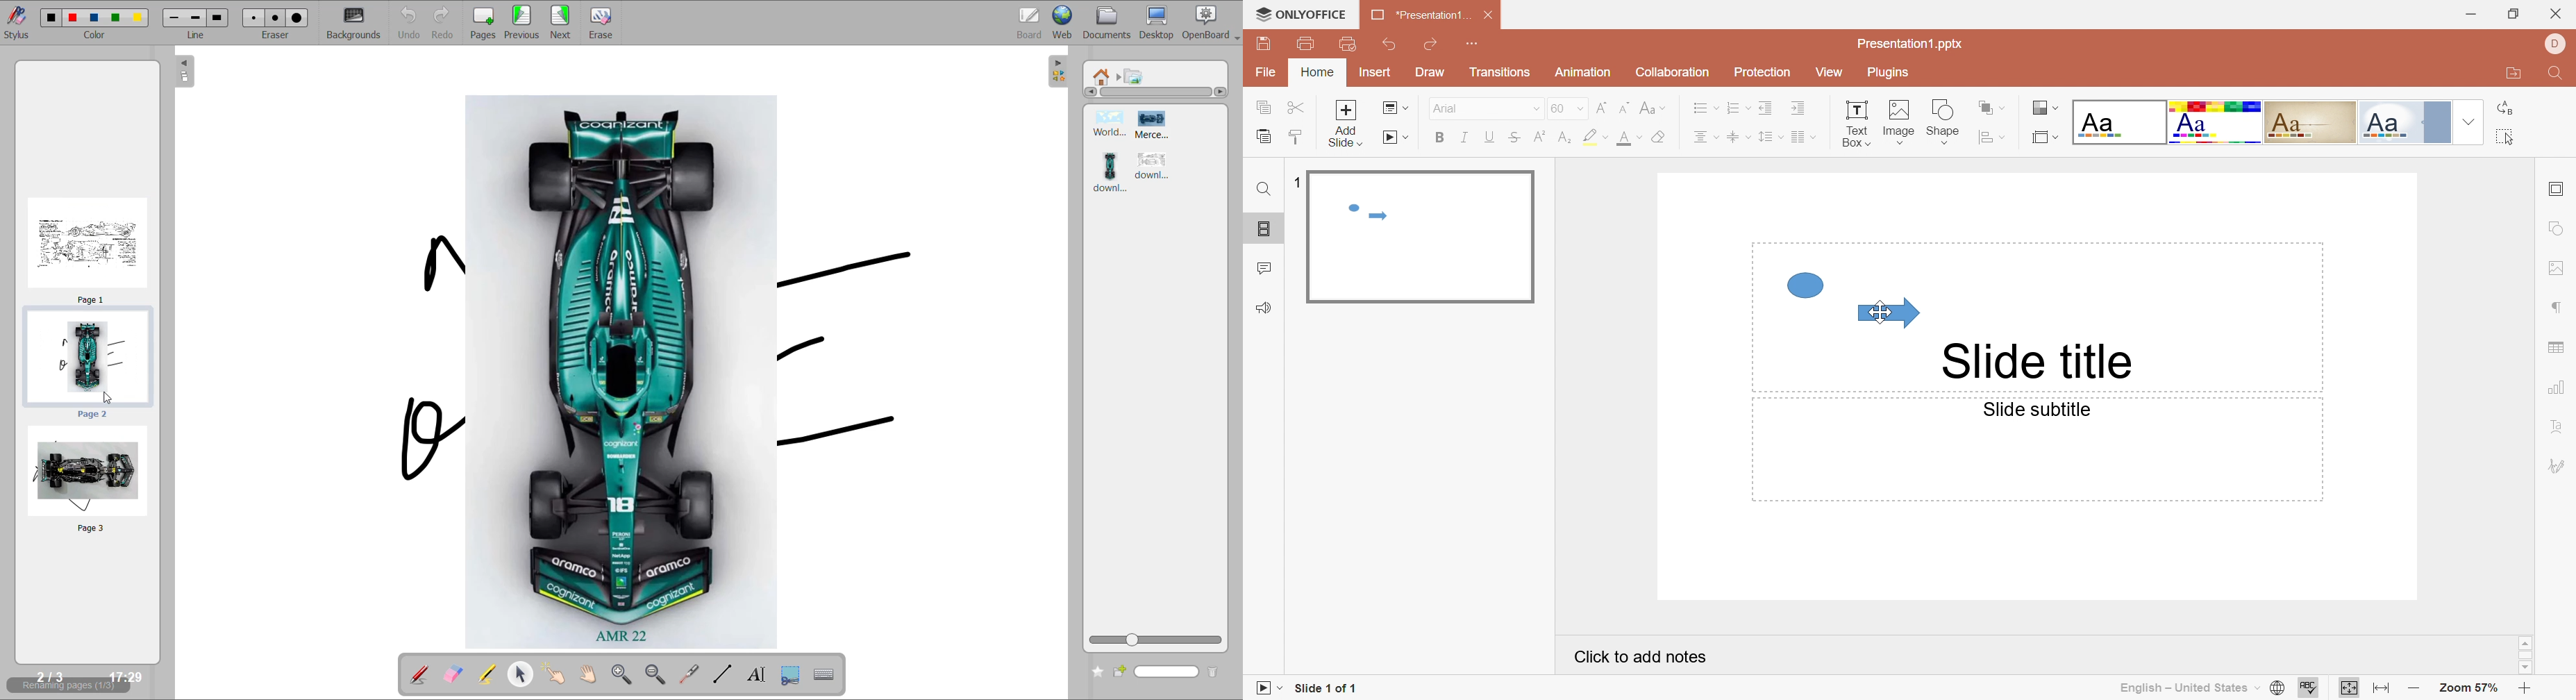 Image resolution: width=2576 pixels, height=700 pixels. I want to click on Slide 1, so click(1424, 238).